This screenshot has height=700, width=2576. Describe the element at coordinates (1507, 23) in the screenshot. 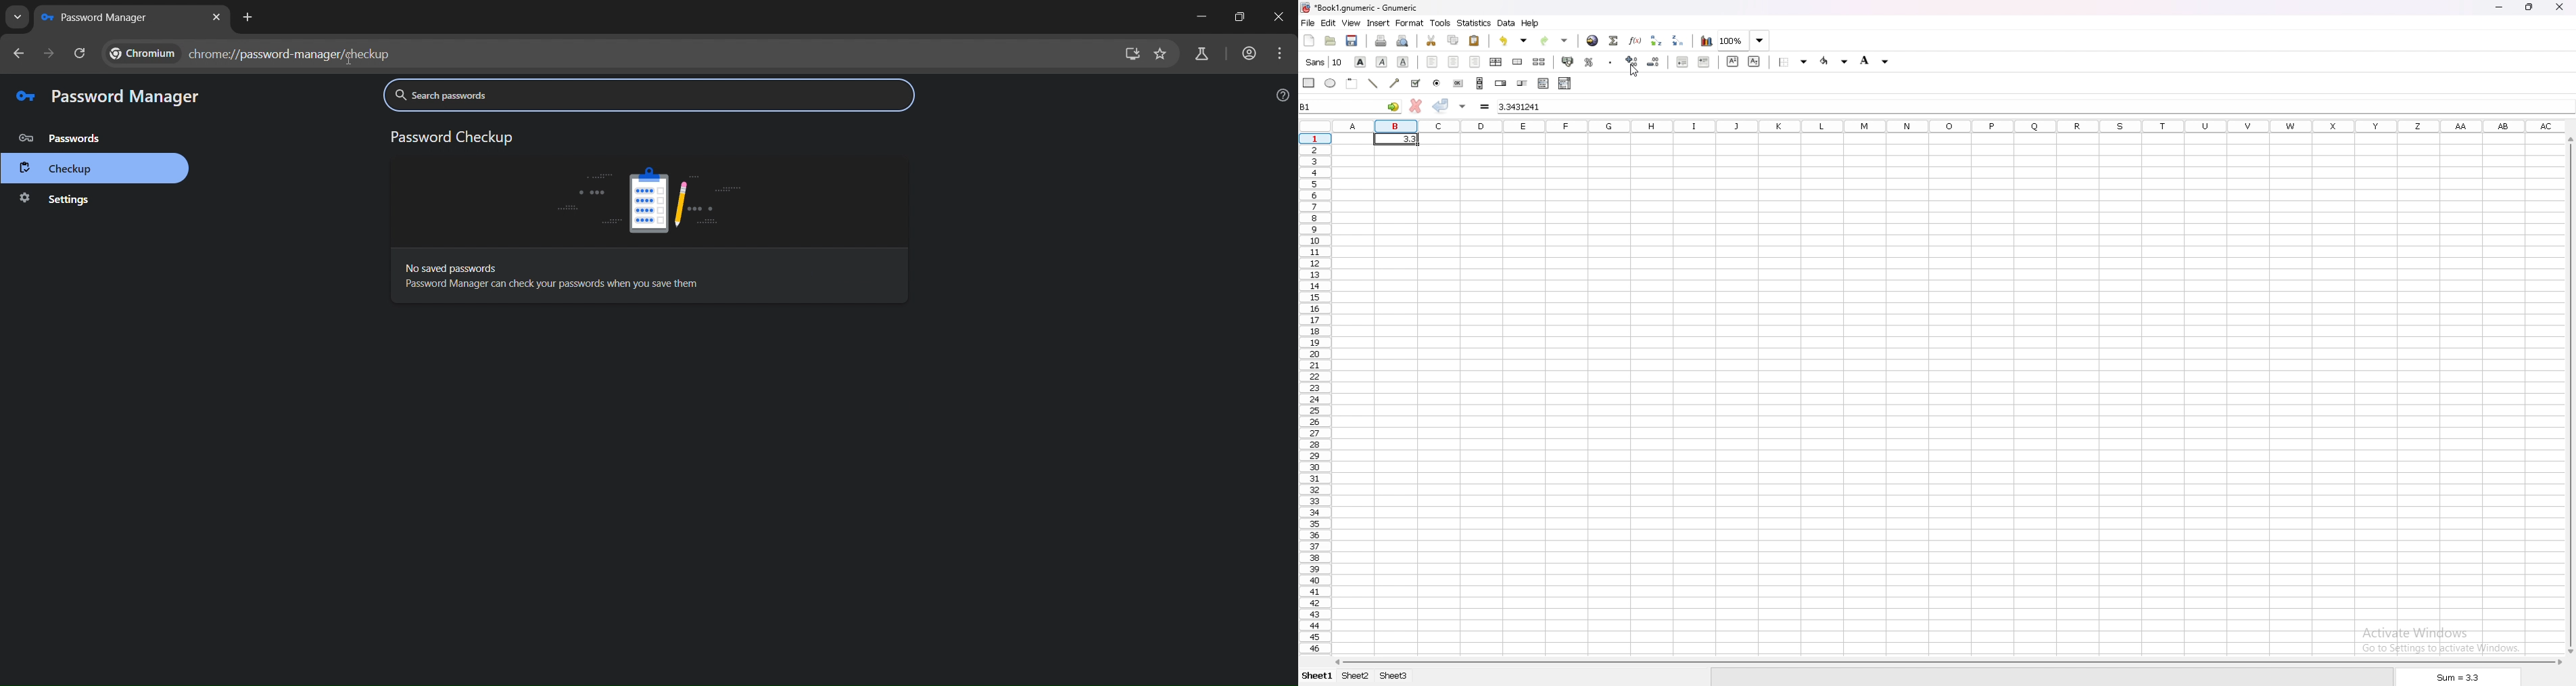

I see `data` at that location.